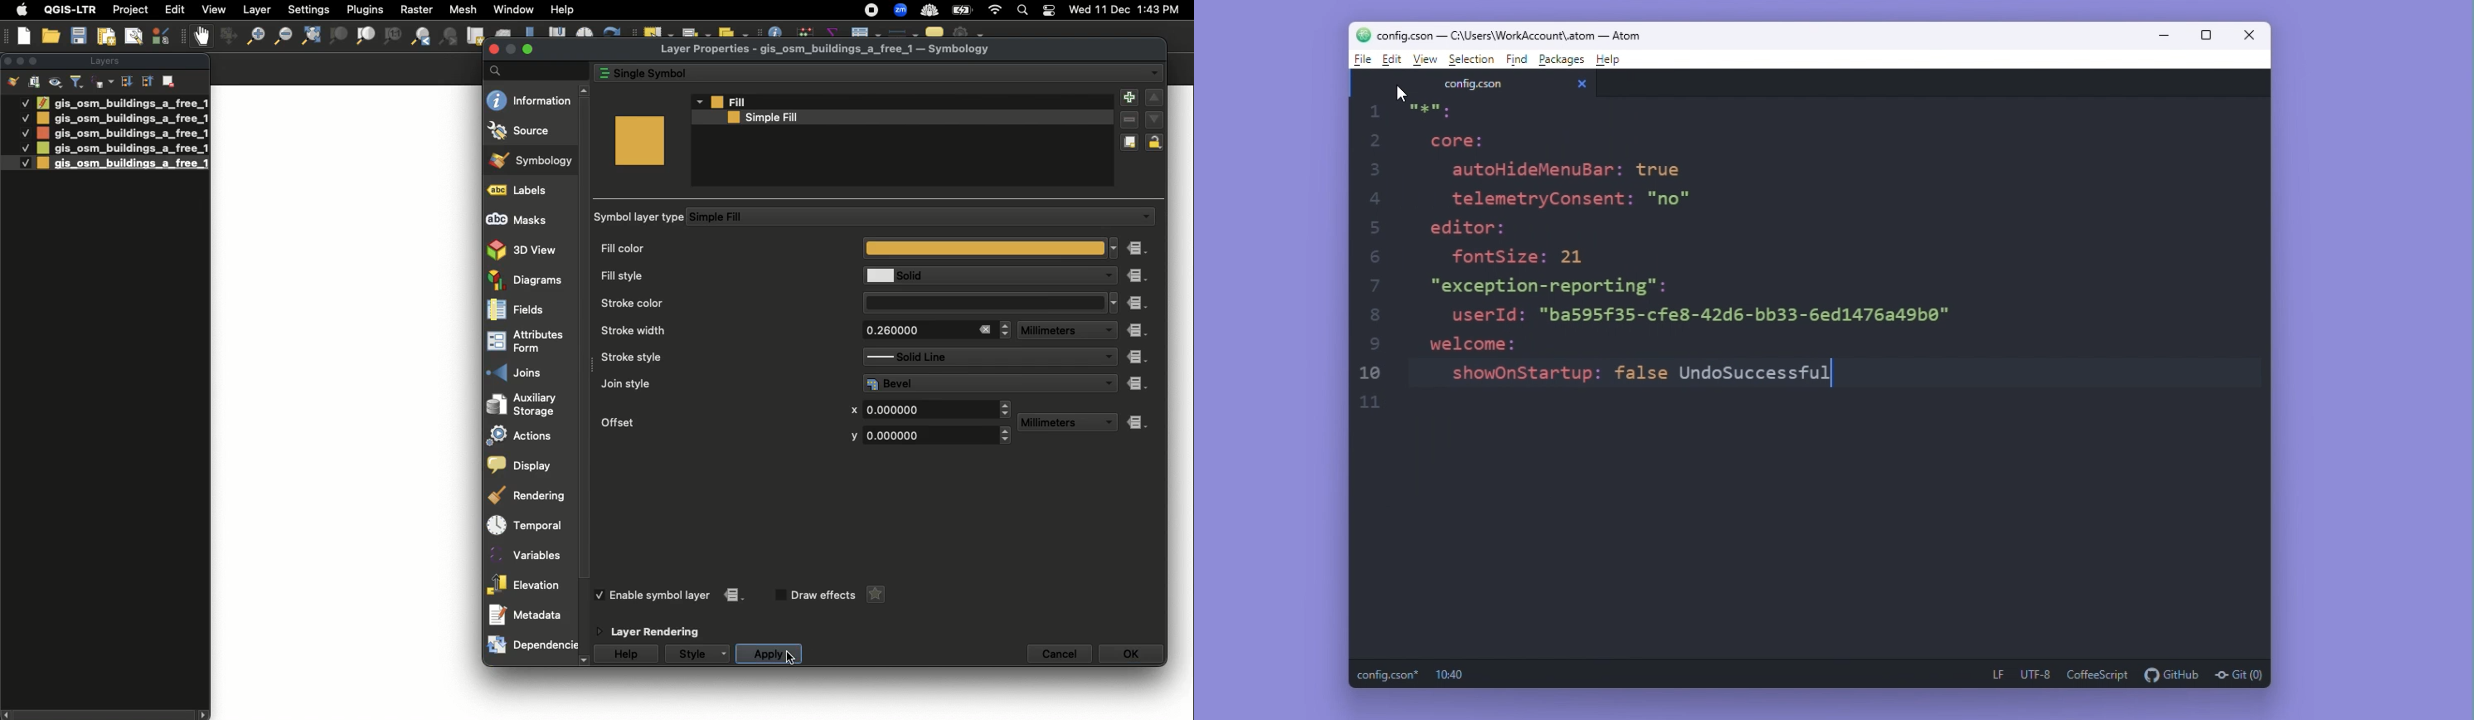 The height and width of the screenshot is (728, 2492). Describe the element at coordinates (25, 36) in the screenshot. I see `New` at that location.